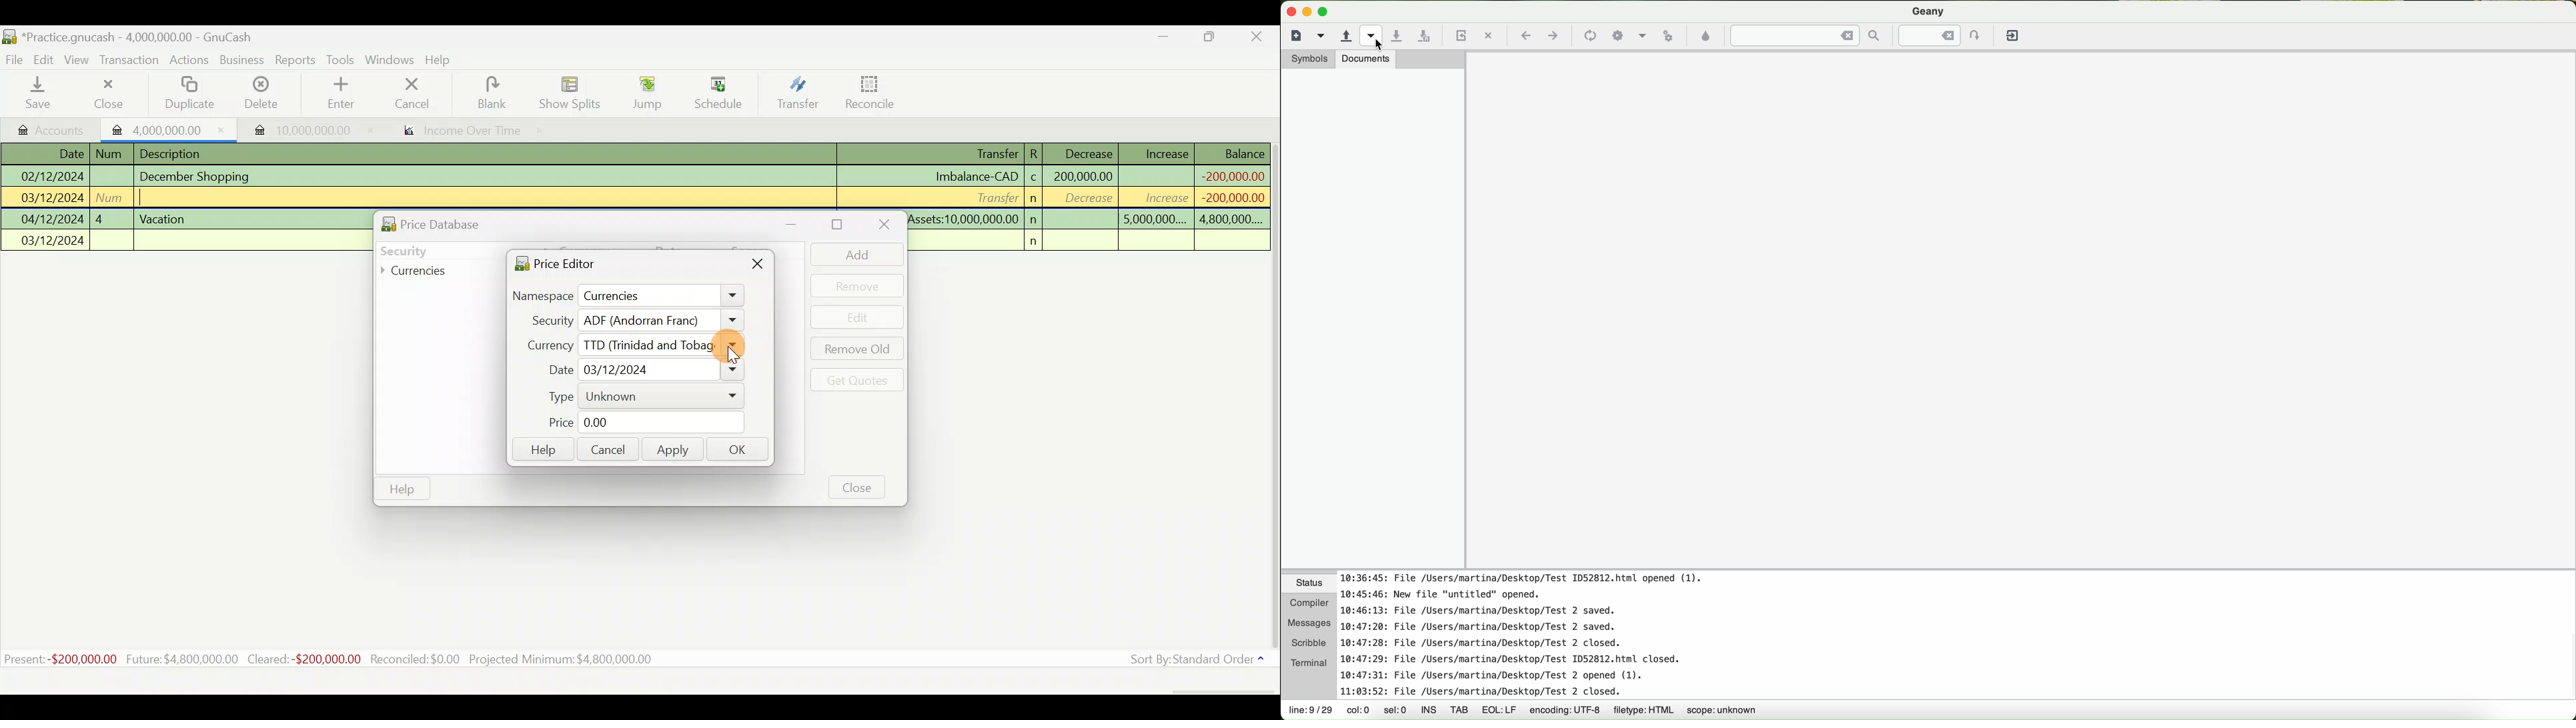 The height and width of the screenshot is (728, 2576). Describe the element at coordinates (41, 94) in the screenshot. I see `Save` at that location.